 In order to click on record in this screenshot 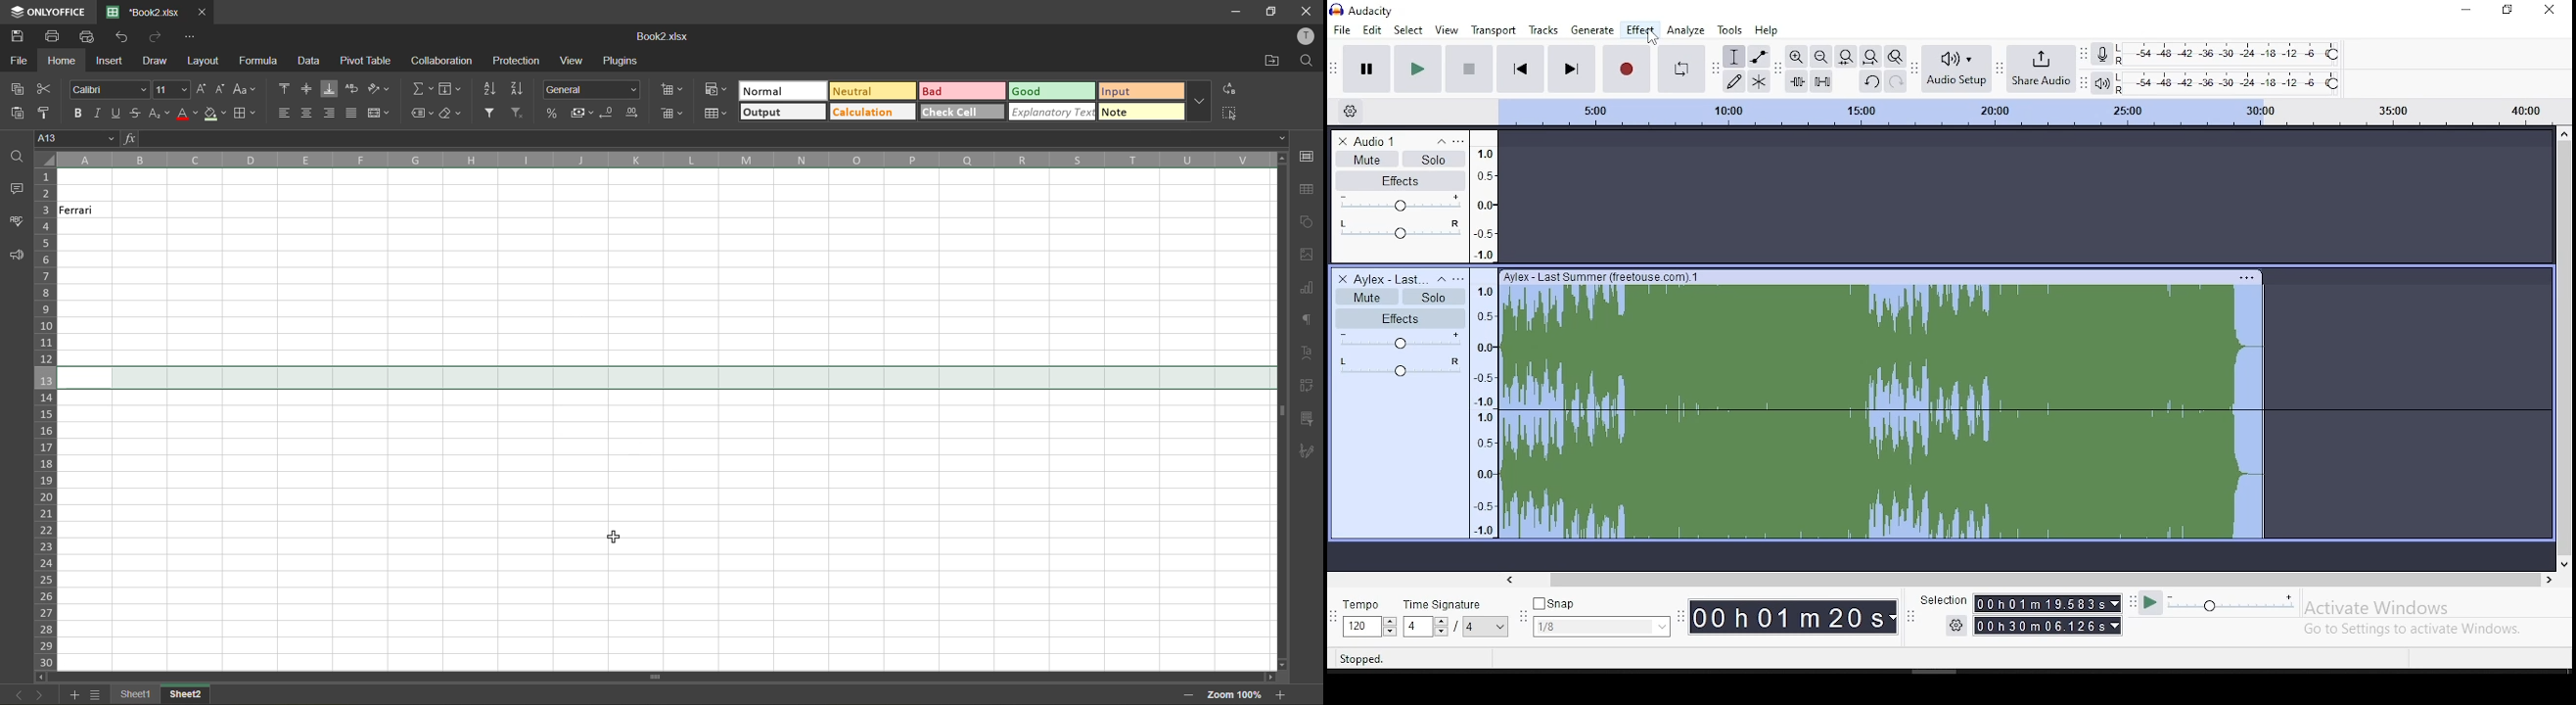, I will do `click(1625, 68)`.